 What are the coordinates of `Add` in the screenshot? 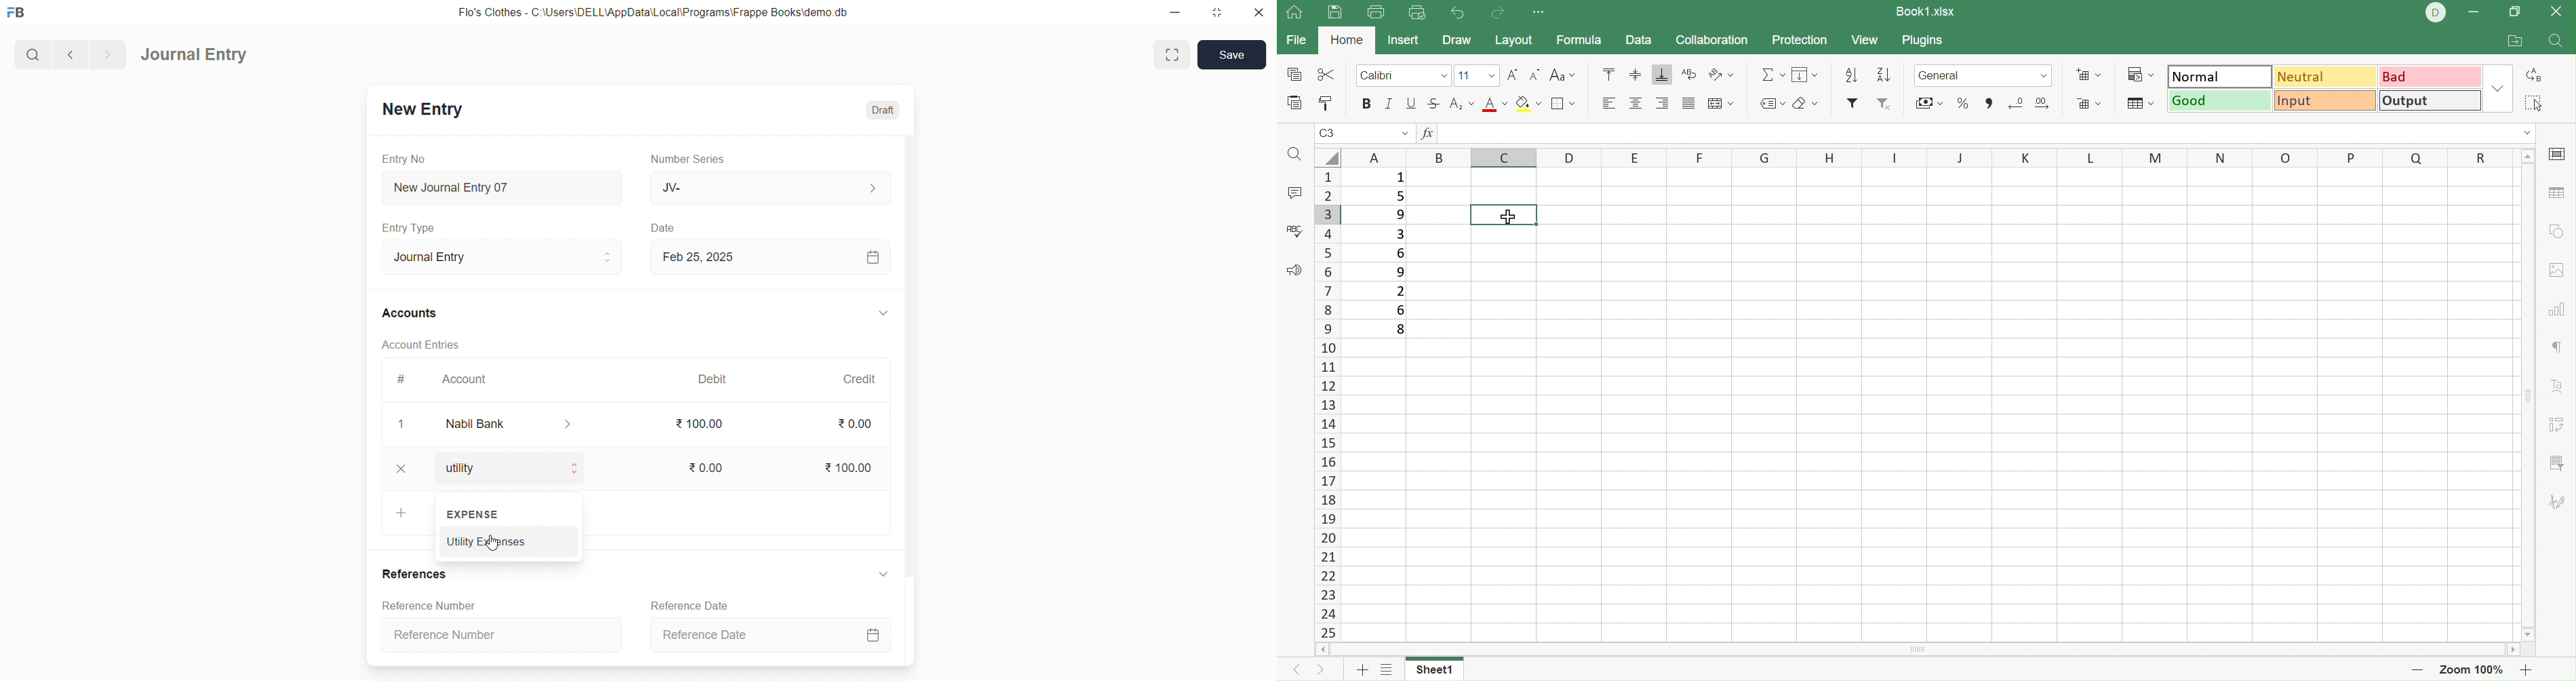 It's located at (398, 513).